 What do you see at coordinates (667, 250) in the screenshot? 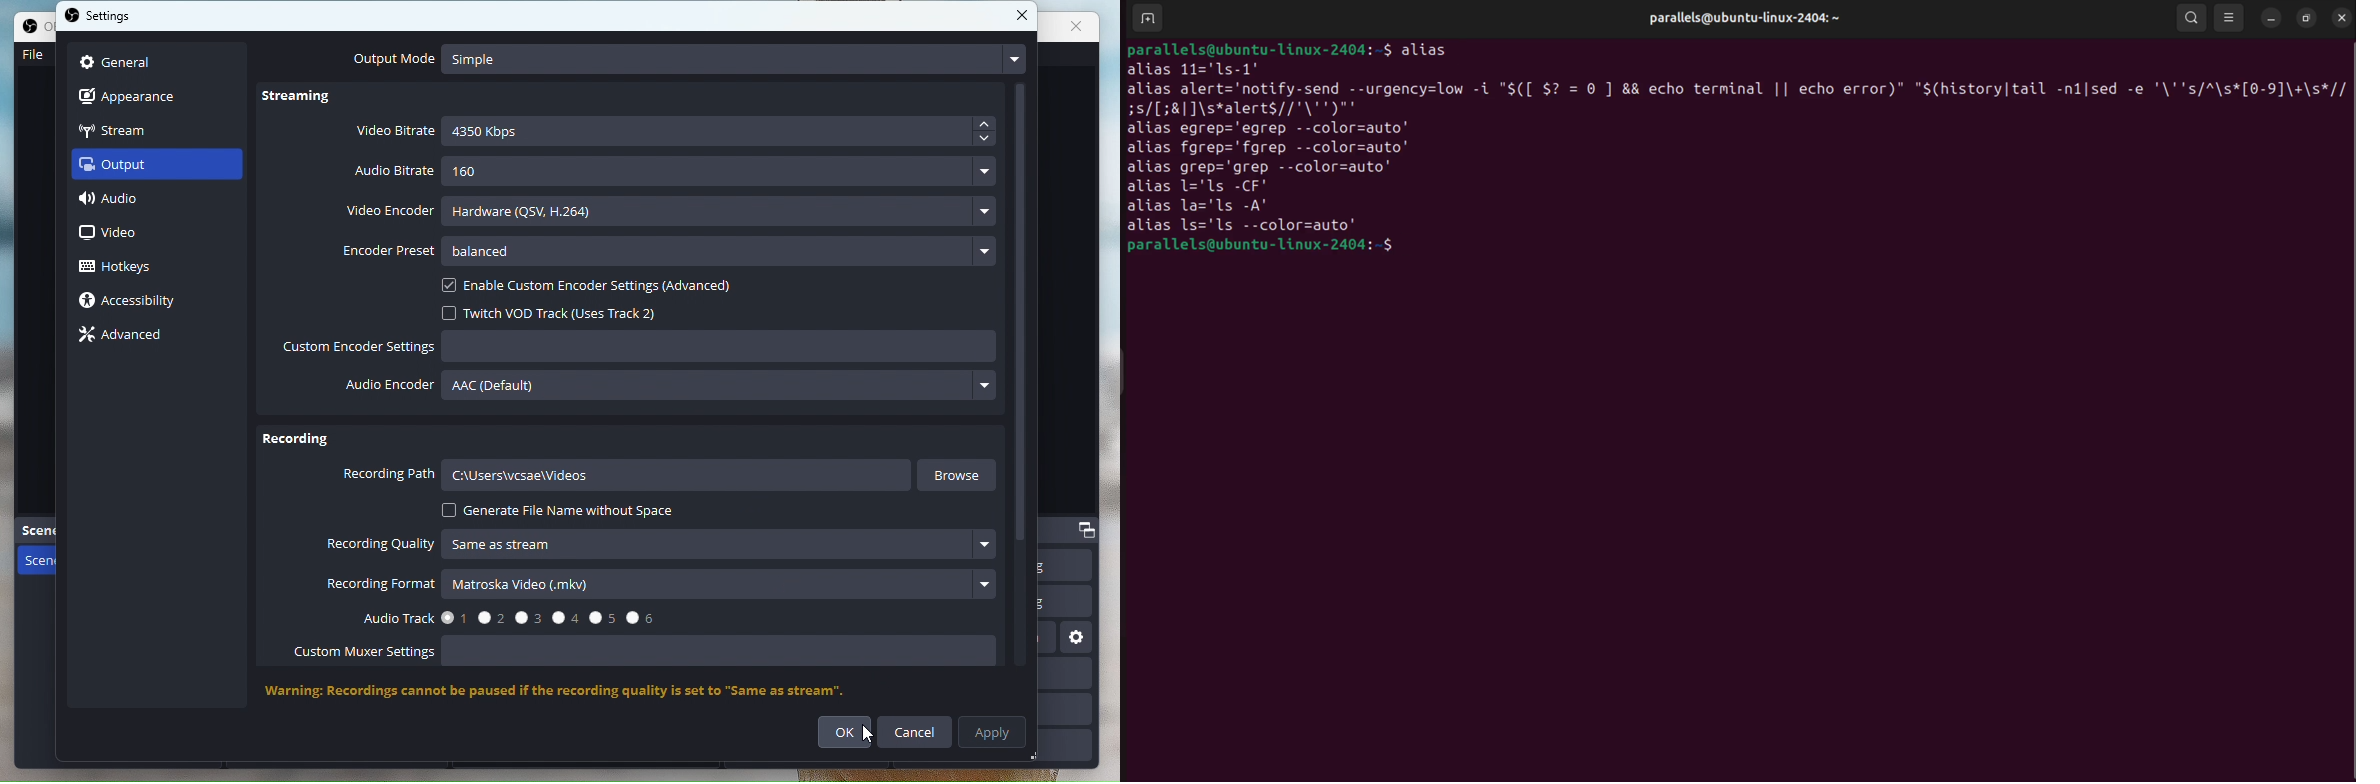
I see `Encoder preset` at bounding box center [667, 250].